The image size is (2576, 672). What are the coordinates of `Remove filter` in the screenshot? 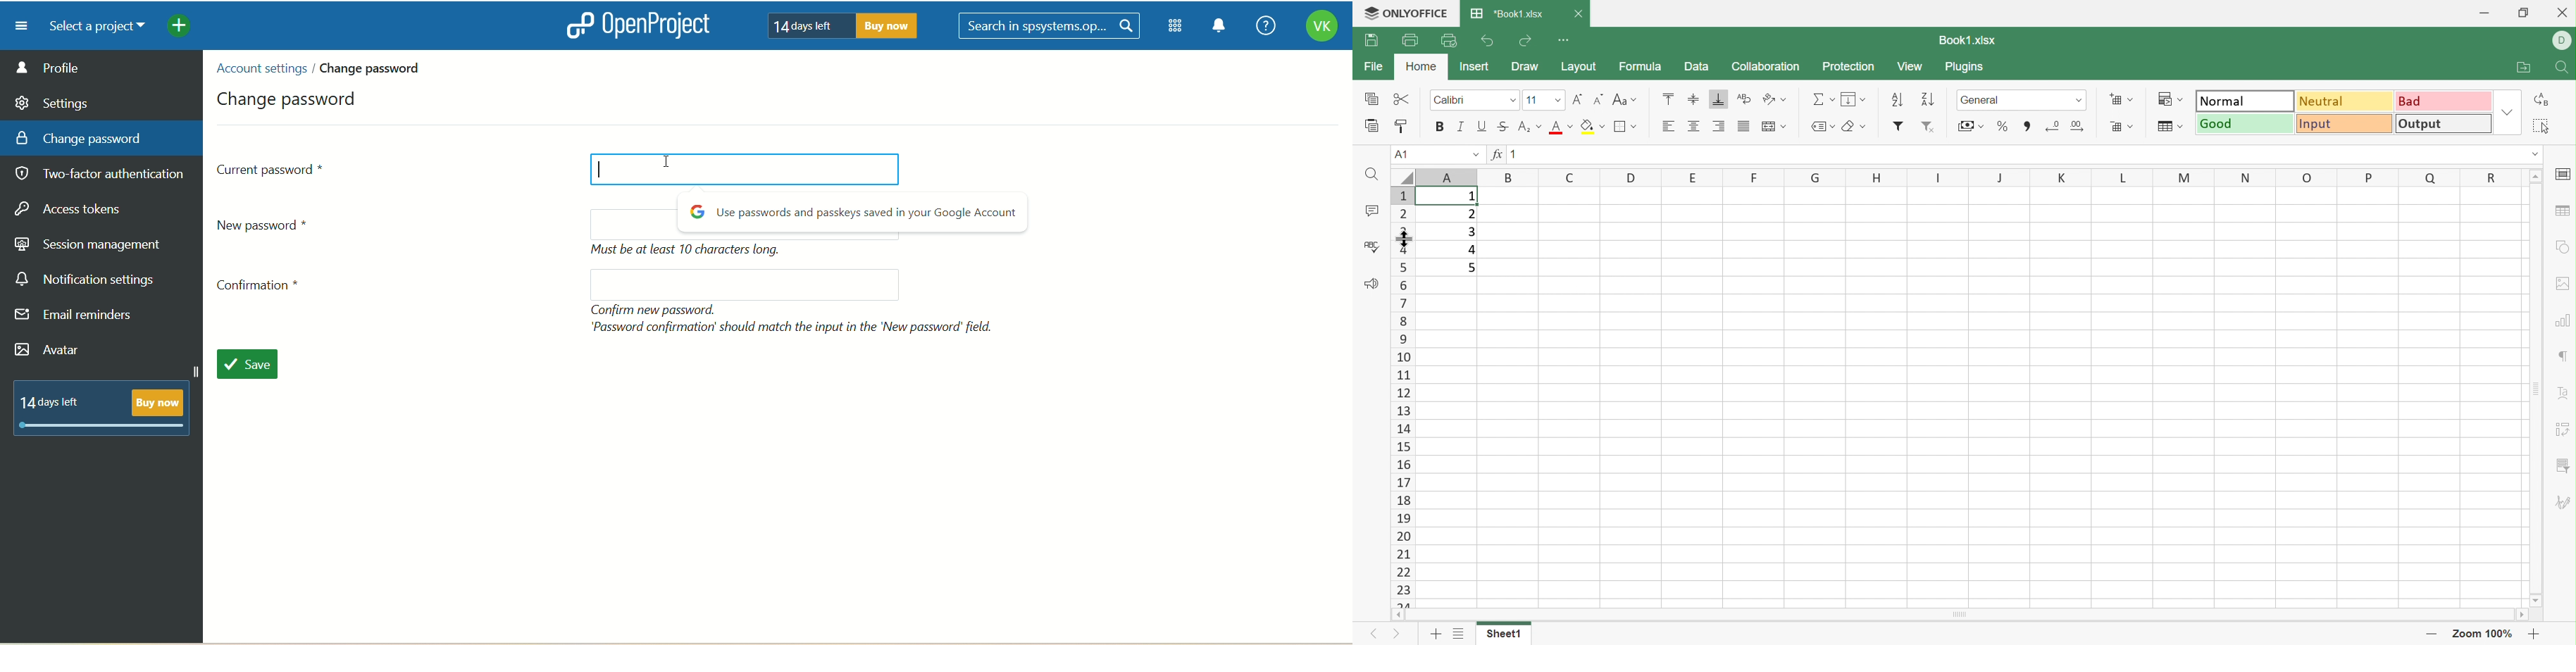 It's located at (1929, 126).